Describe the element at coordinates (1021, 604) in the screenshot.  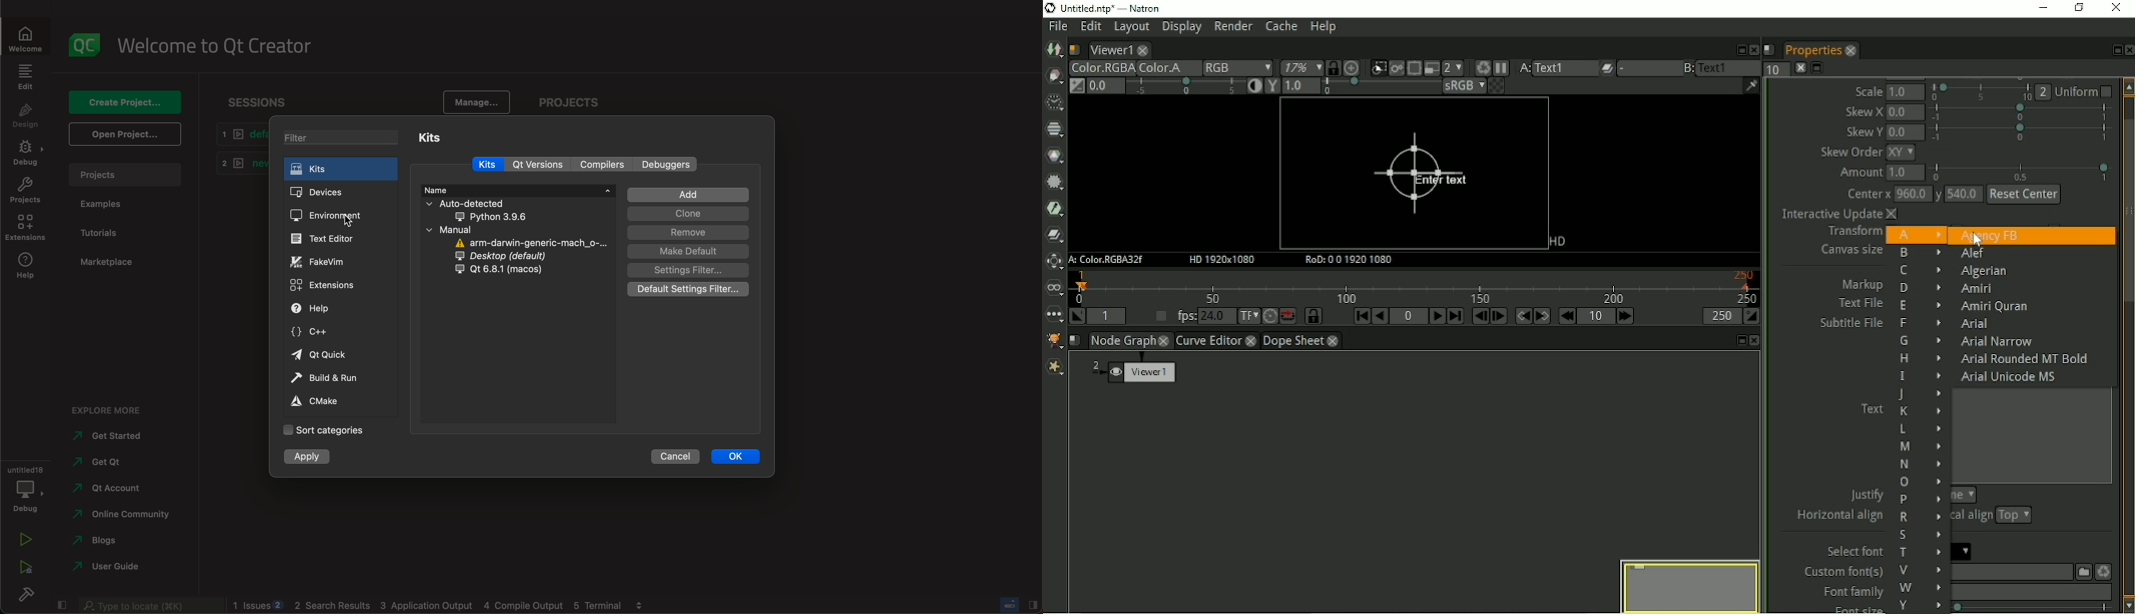
I see `close slide bar` at that location.